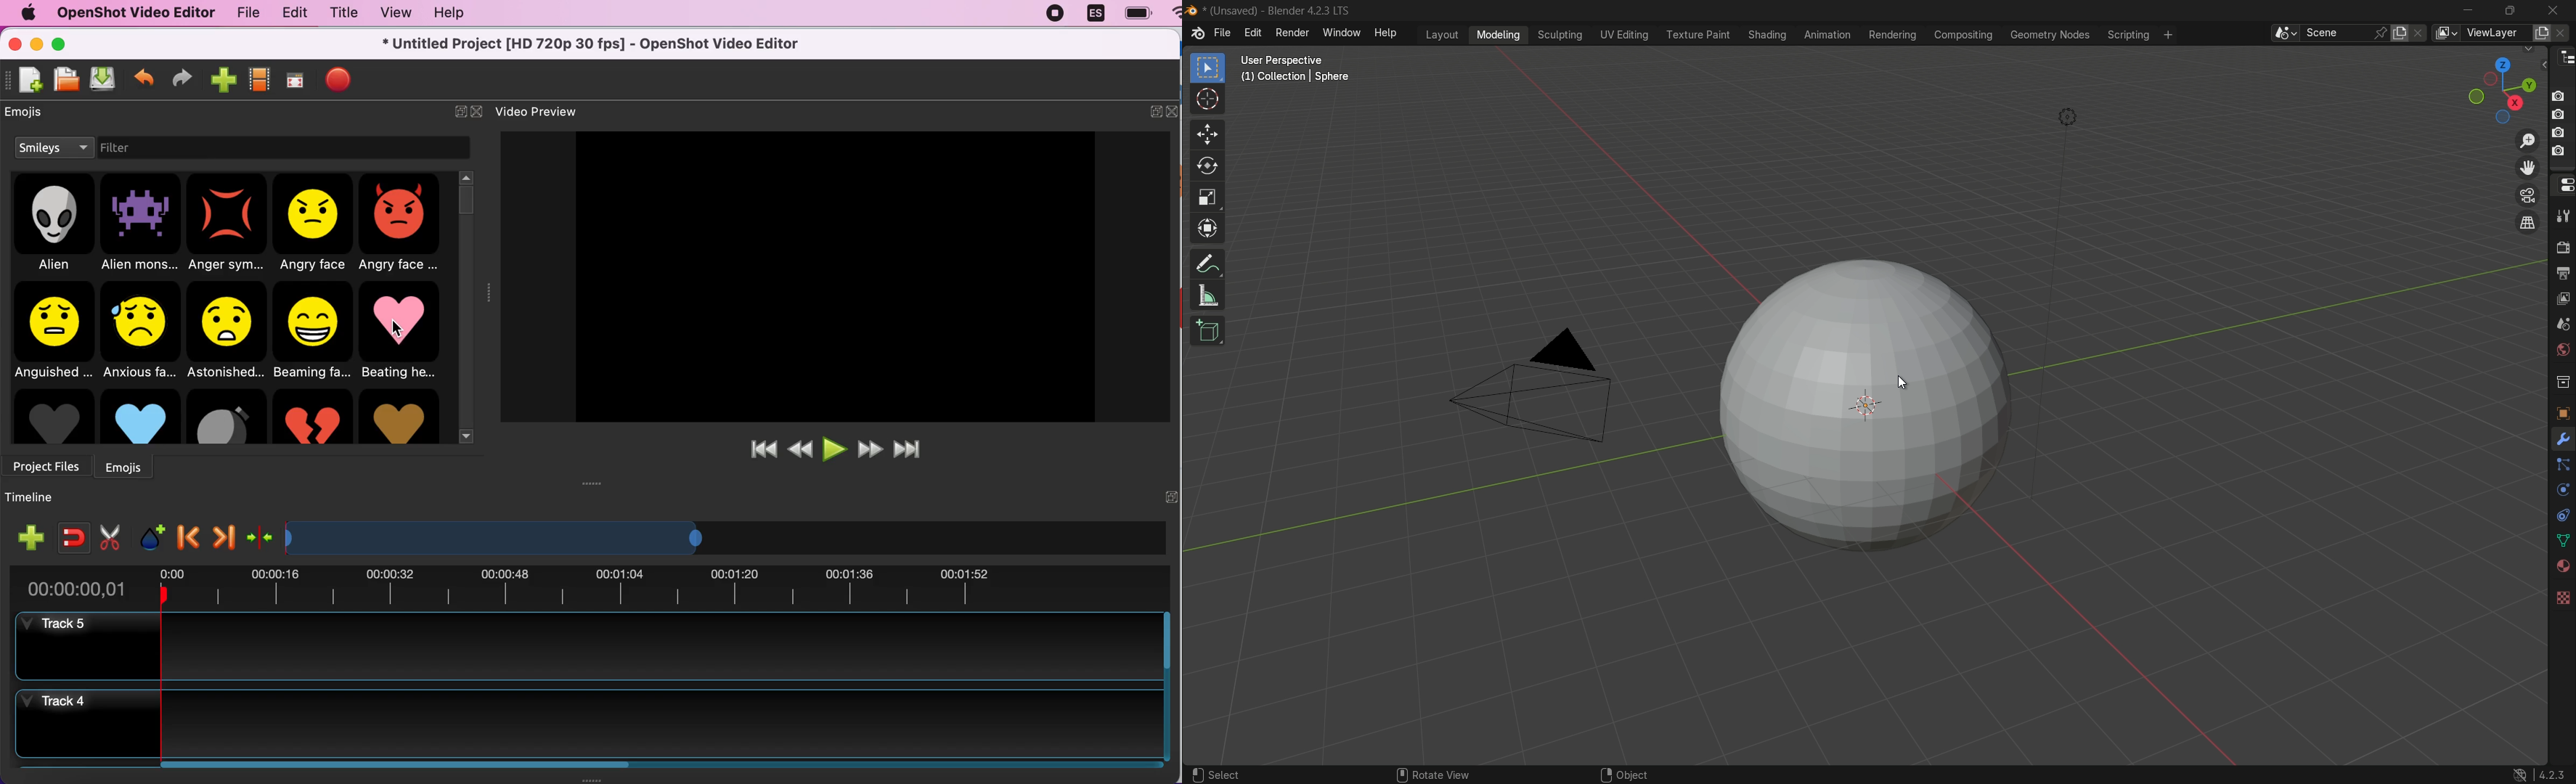 Image resolution: width=2576 pixels, height=784 pixels. Describe the element at coordinates (228, 224) in the screenshot. I see `anger` at that location.